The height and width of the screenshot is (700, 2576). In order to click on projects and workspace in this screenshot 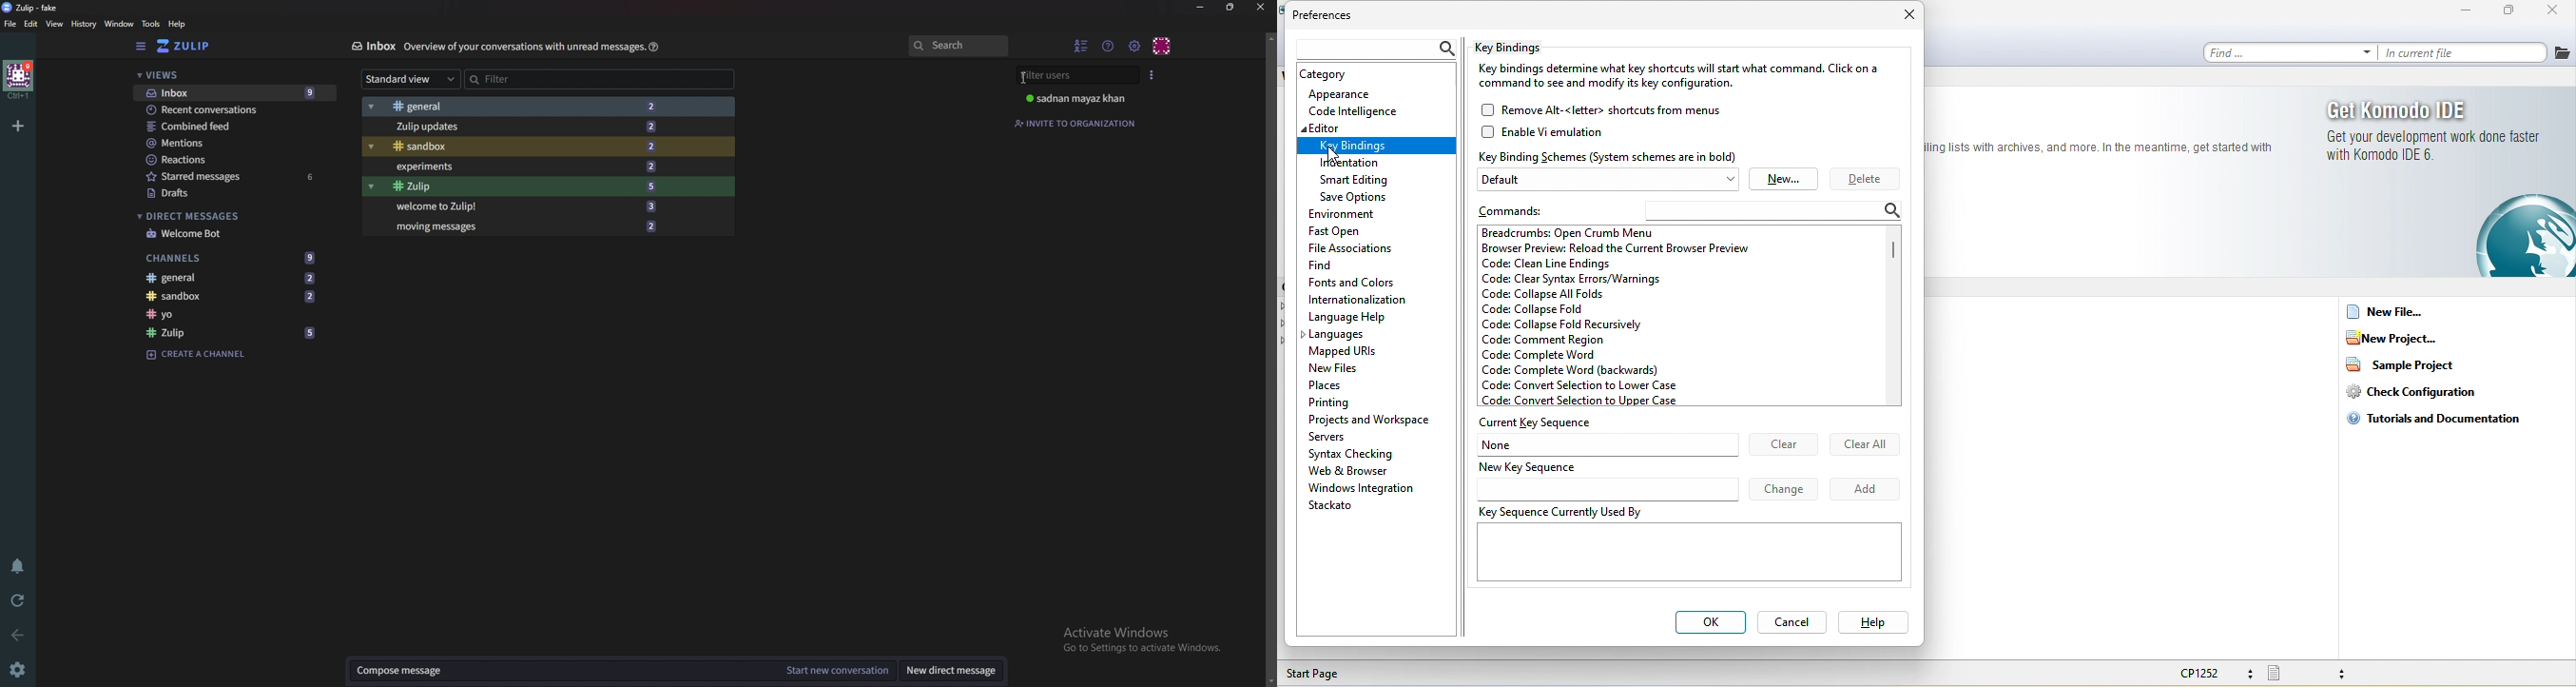, I will do `click(1370, 418)`.